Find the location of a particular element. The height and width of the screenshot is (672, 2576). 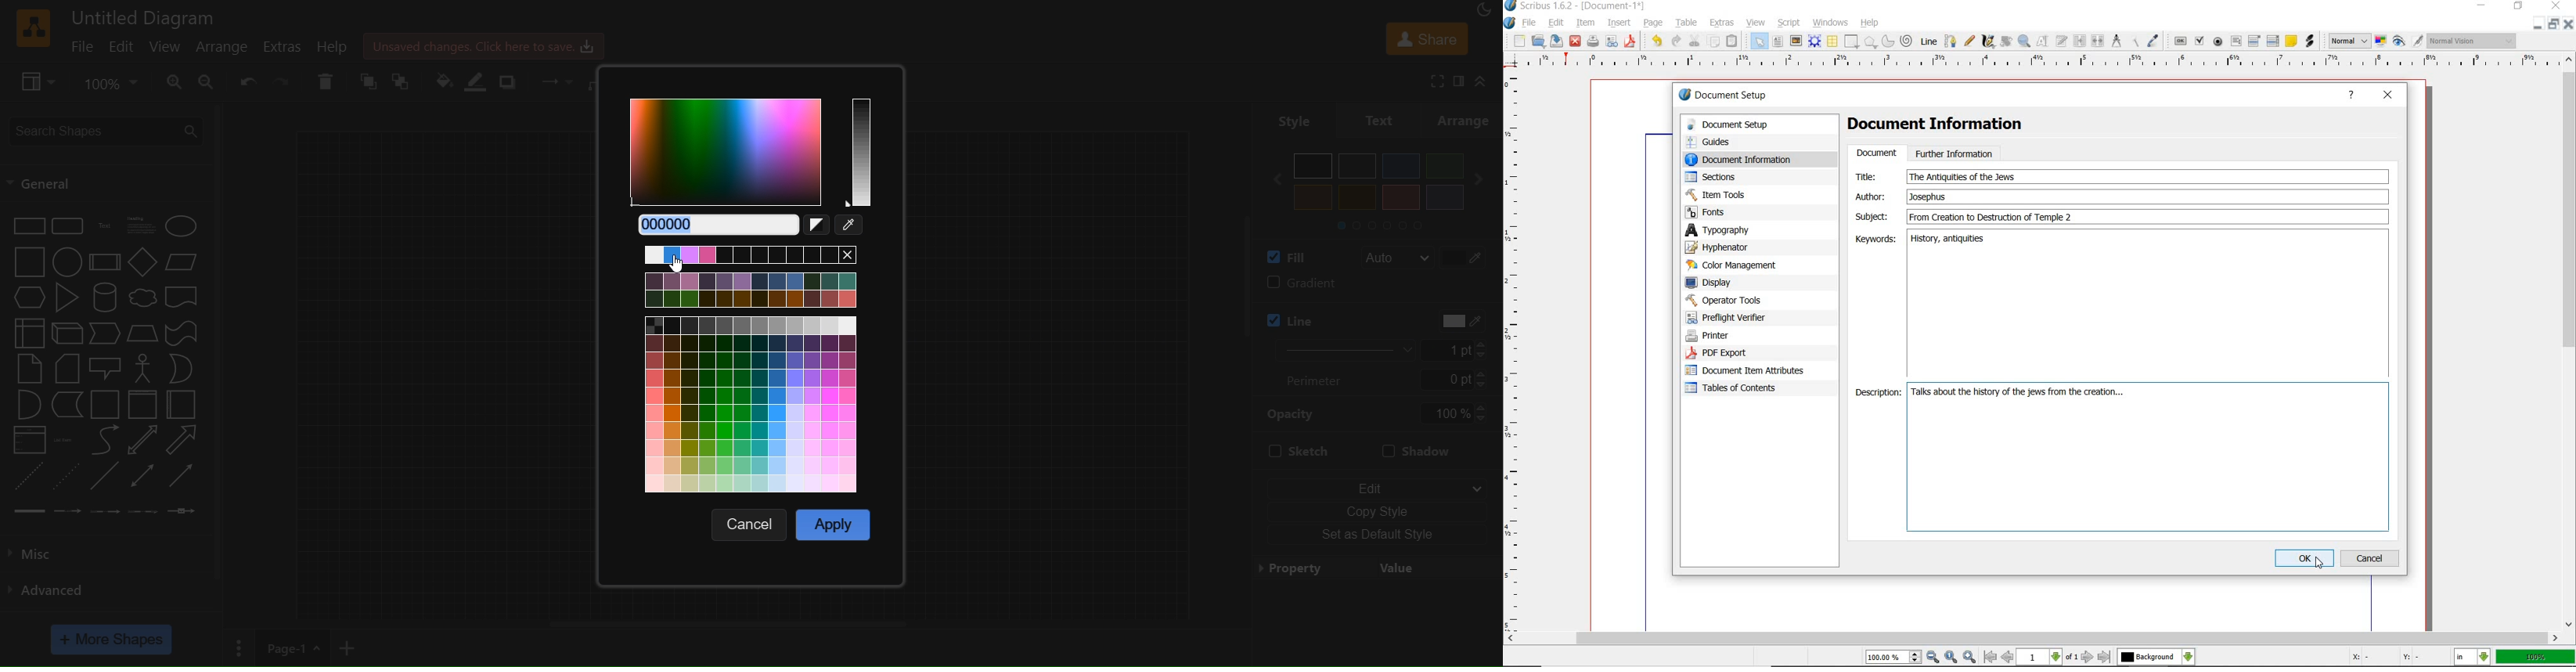

add new page is located at coordinates (352, 645).